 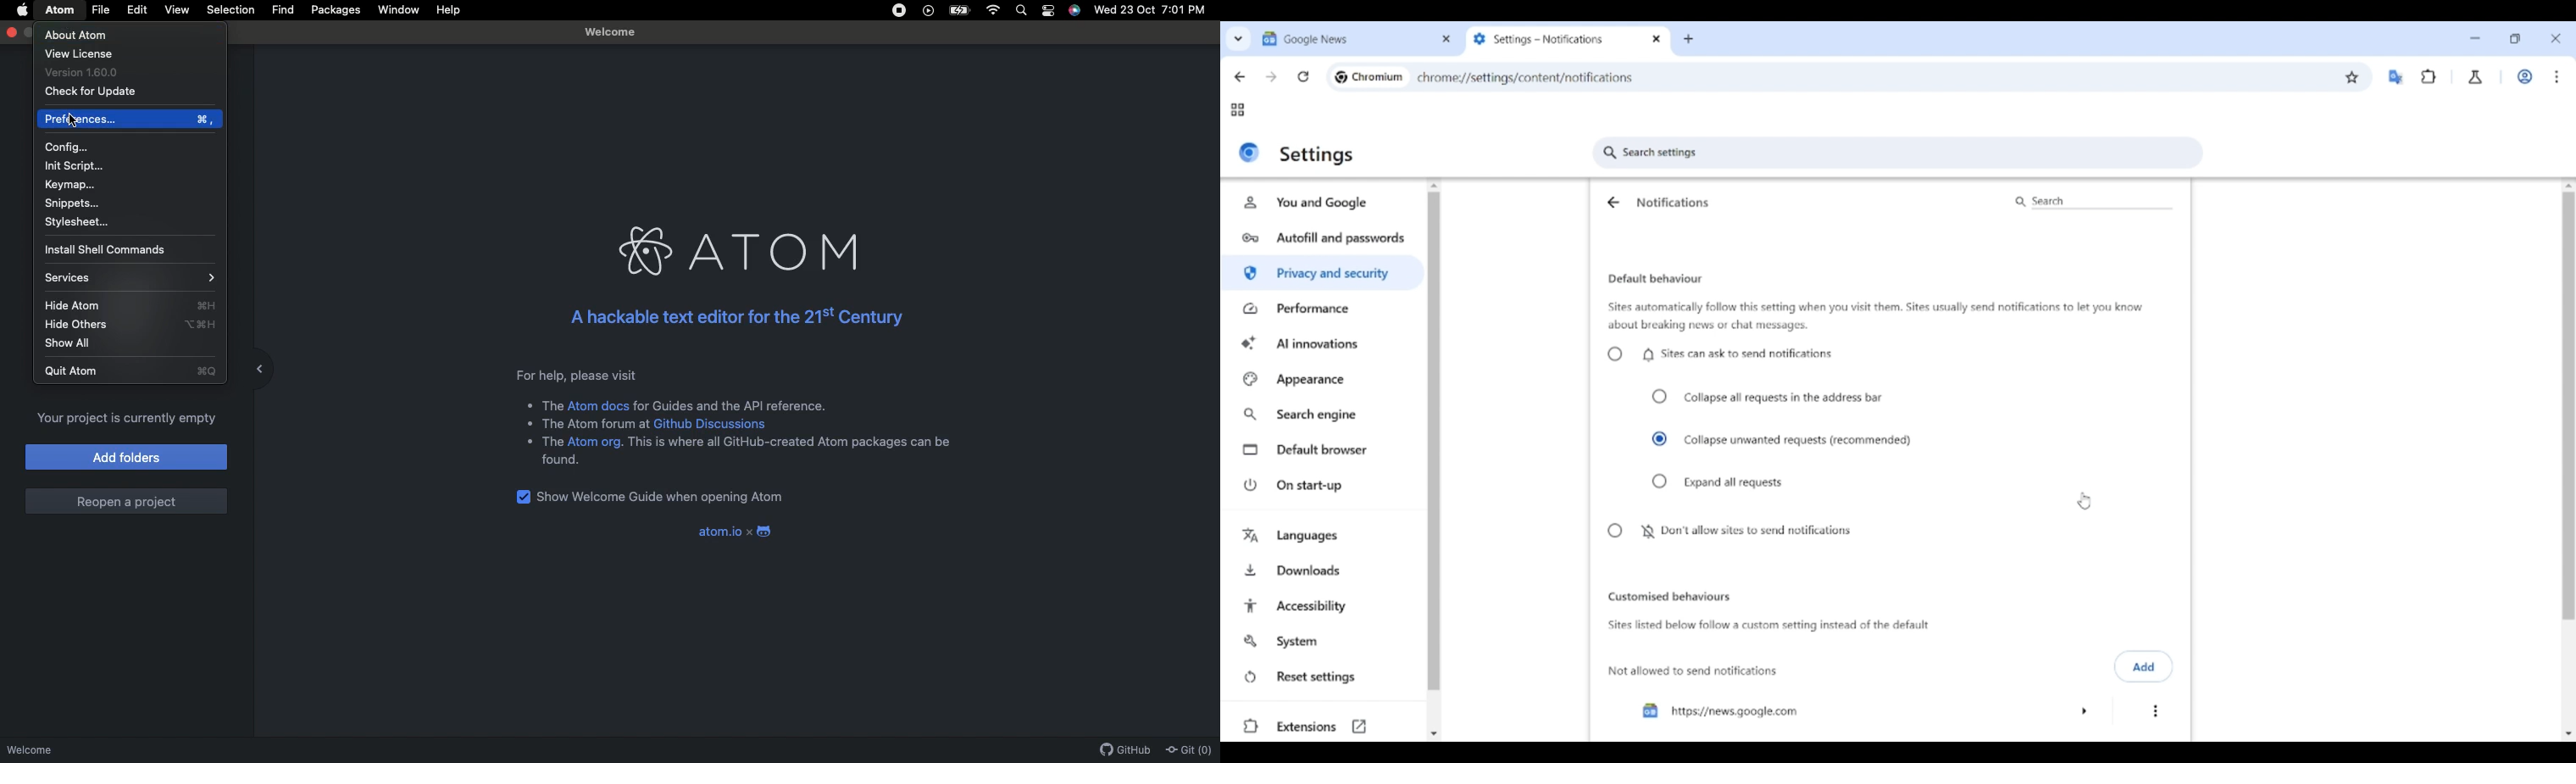 What do you see at coordinates (2144, 667) in the screenshot?
I see `Click to add sites not allowed to send notifications` at bounding box center [2144, 667].